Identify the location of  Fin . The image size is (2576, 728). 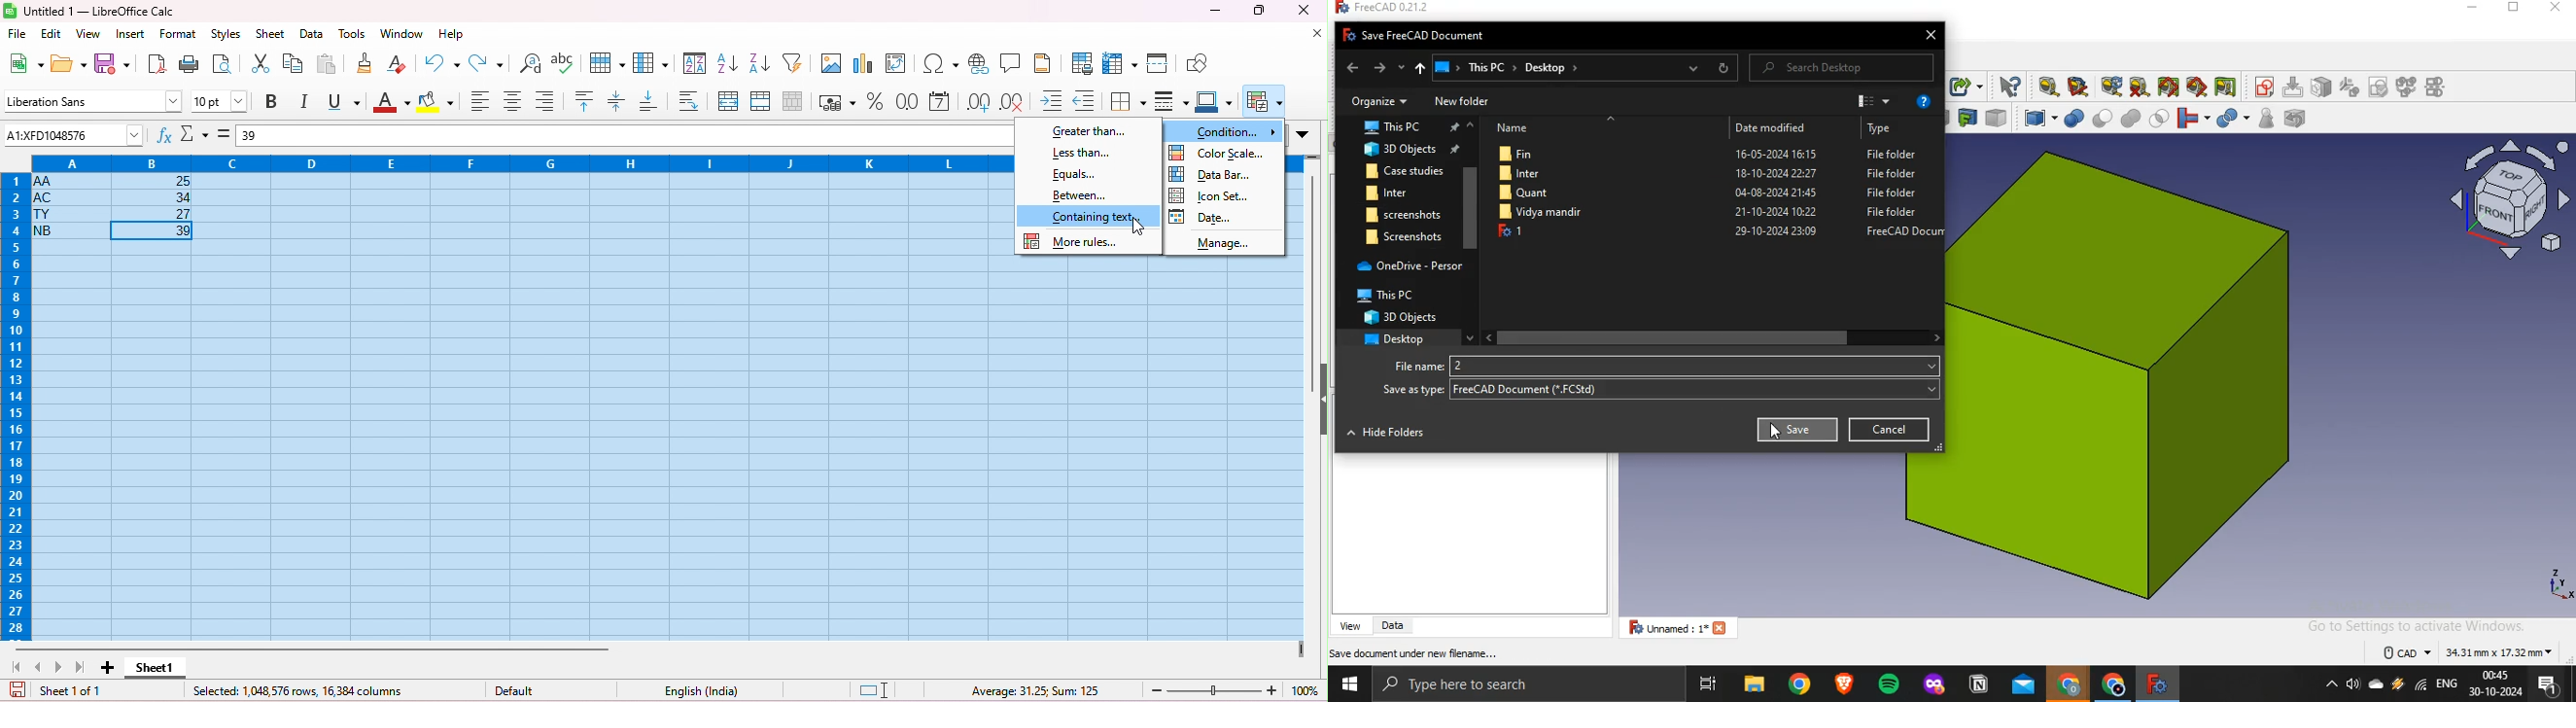
(1710, 153).